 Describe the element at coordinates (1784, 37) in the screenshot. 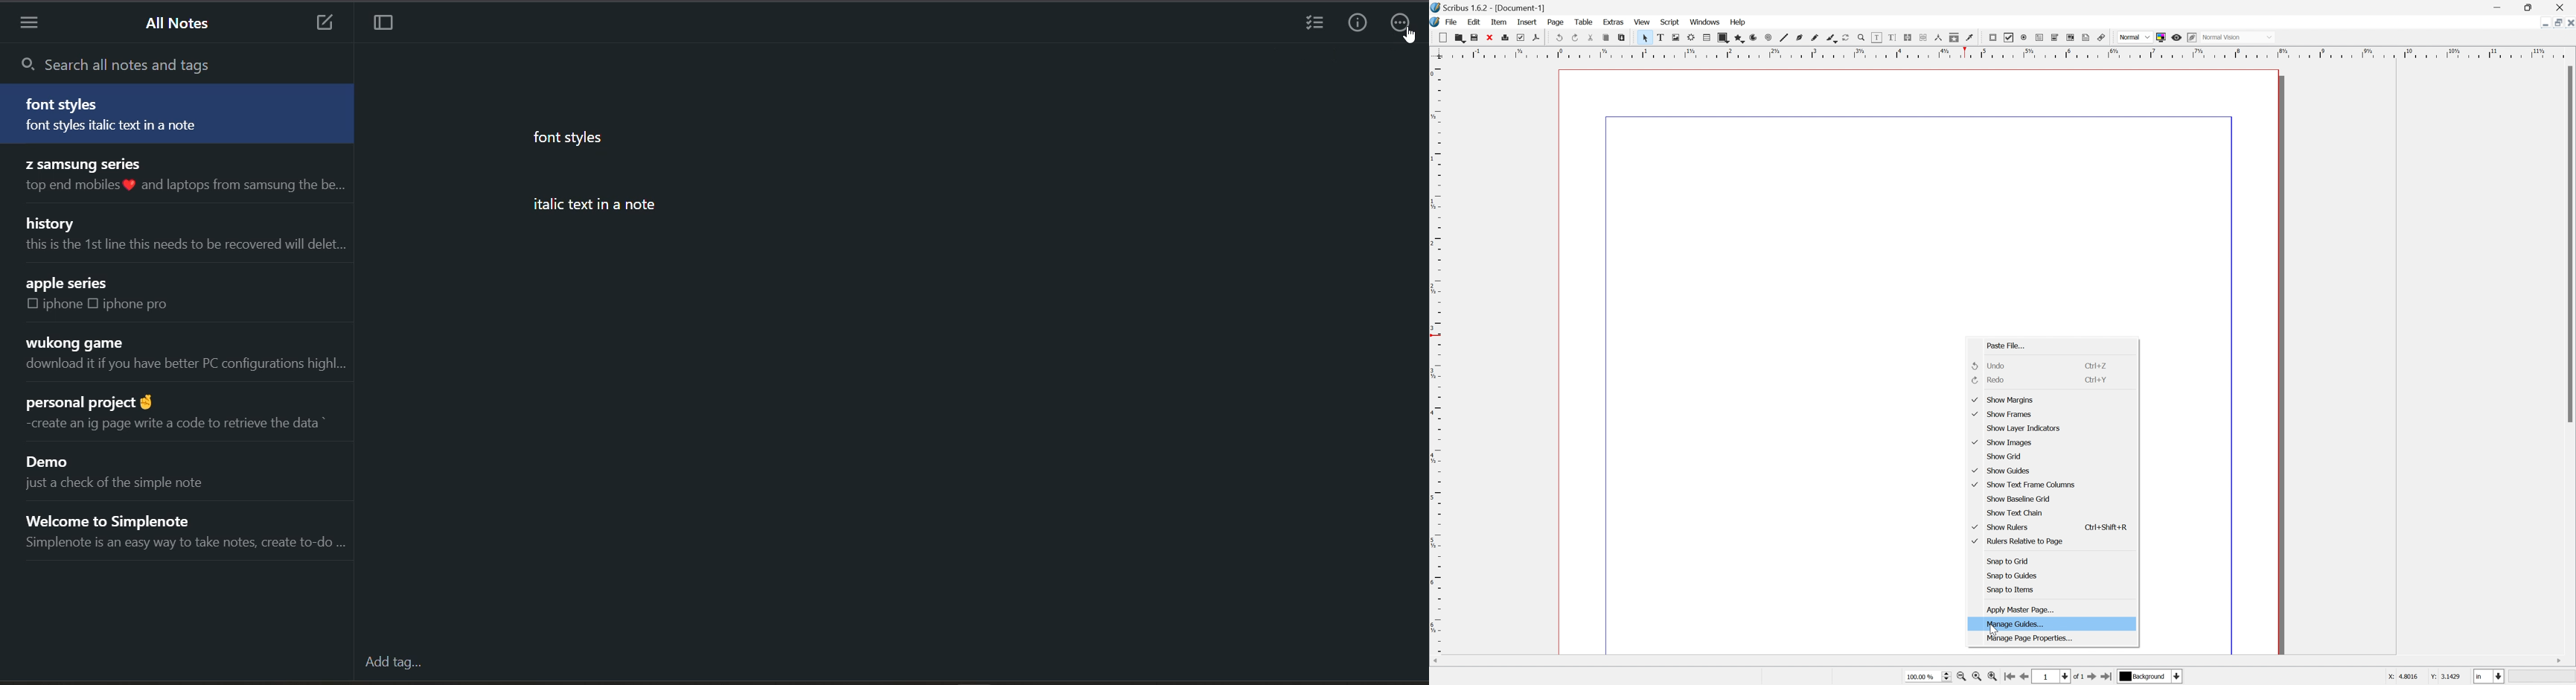

I see `line` at that location.